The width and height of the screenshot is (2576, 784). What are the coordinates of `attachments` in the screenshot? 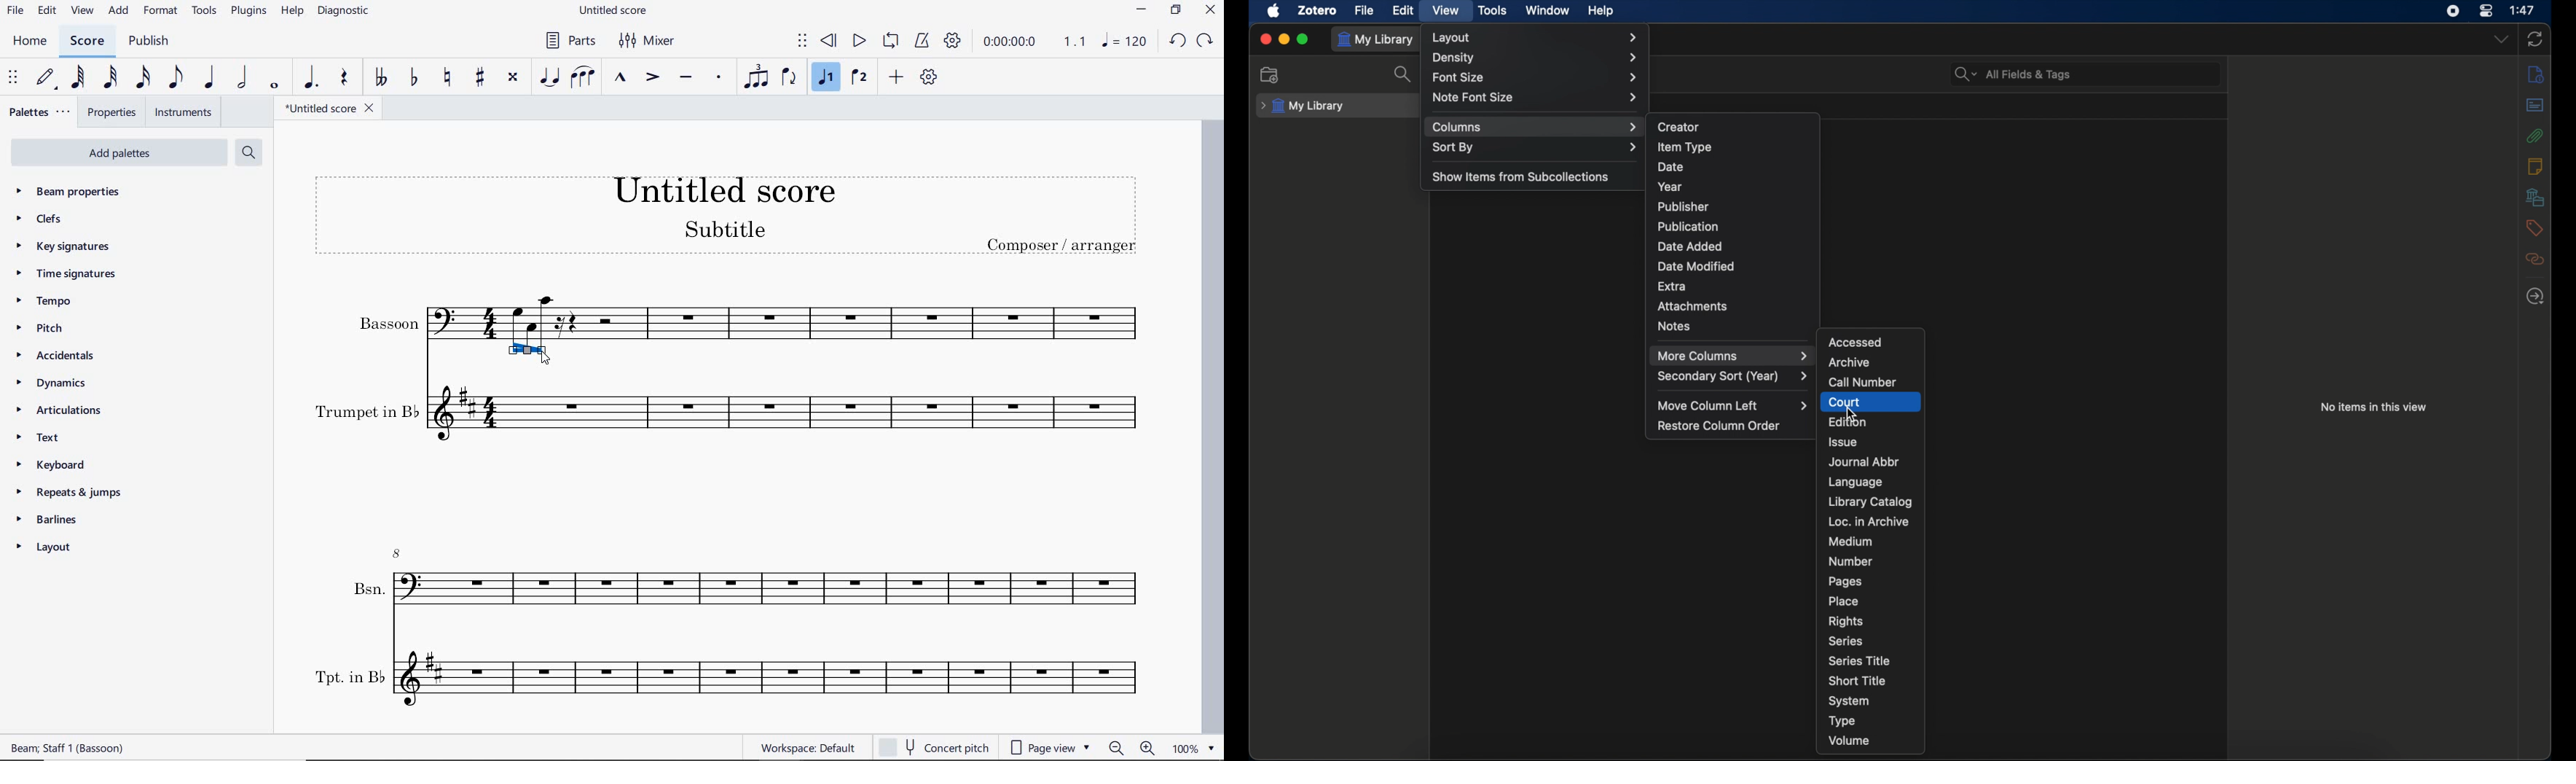 It's located at (1693, 306).